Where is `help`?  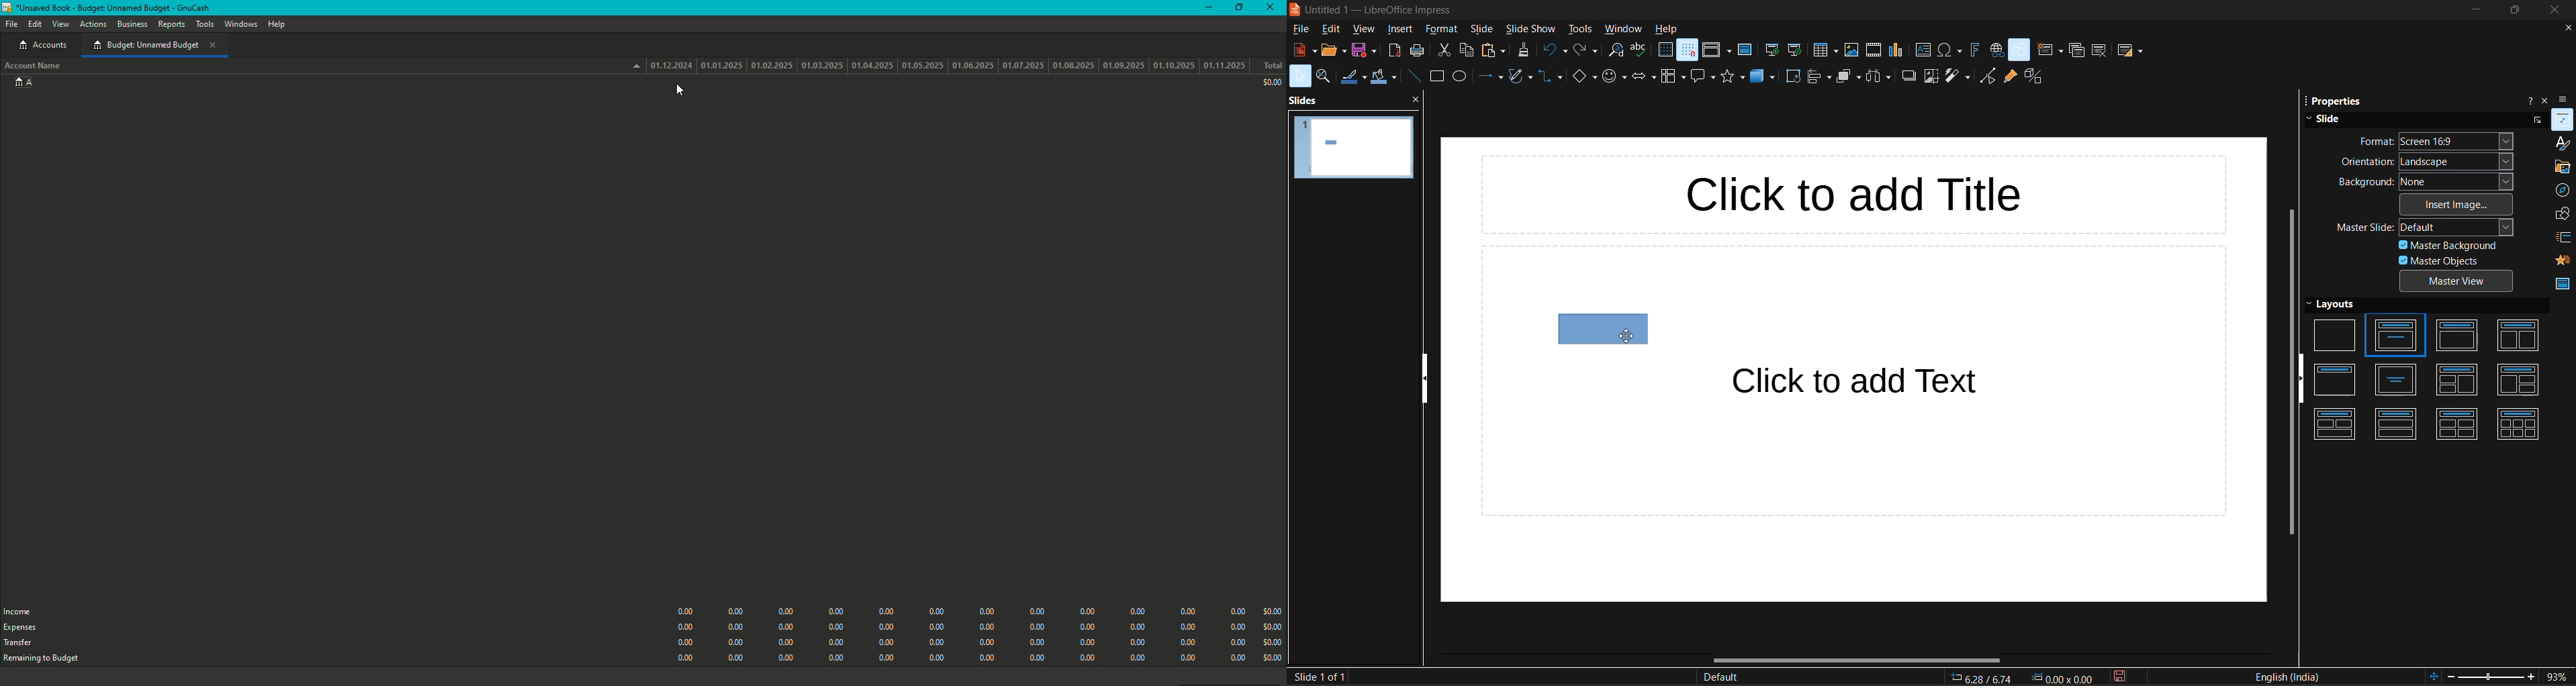
help is located at coordinates (1666, 29).